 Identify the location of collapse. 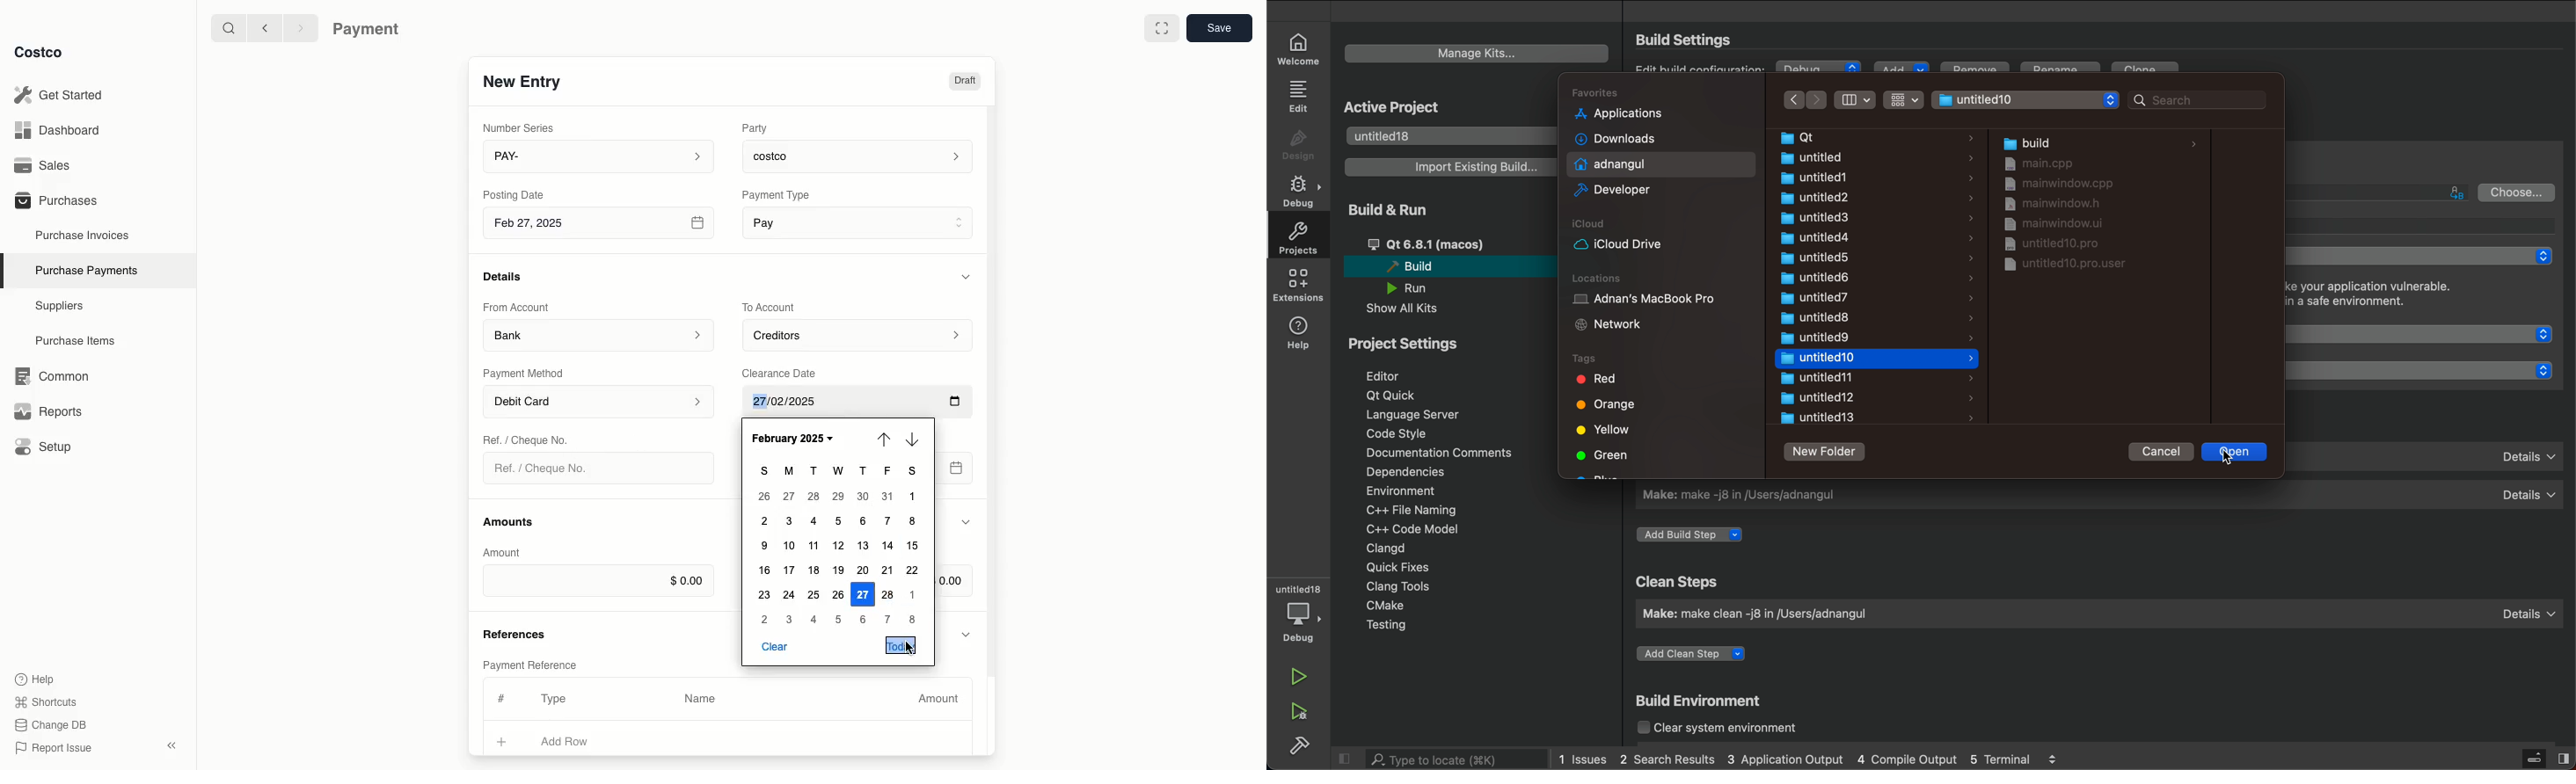
(171, 745).